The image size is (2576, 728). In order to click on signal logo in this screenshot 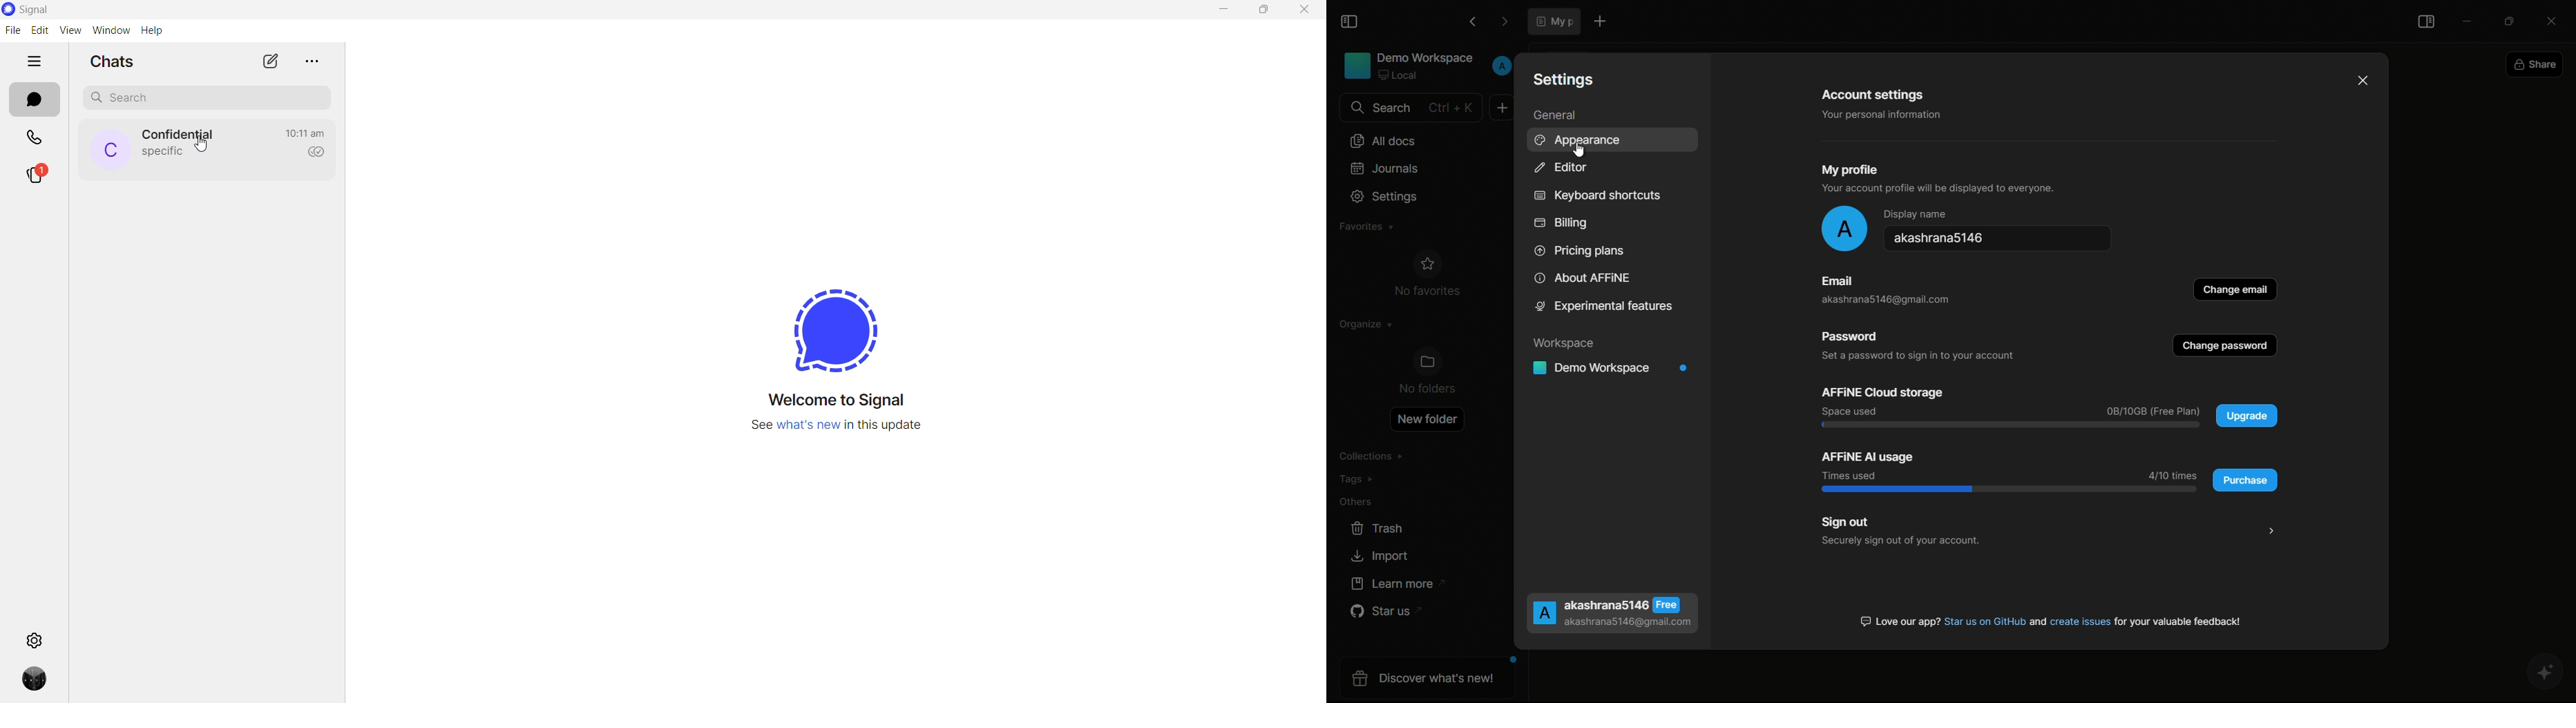, I will do `click(839, 324)`.